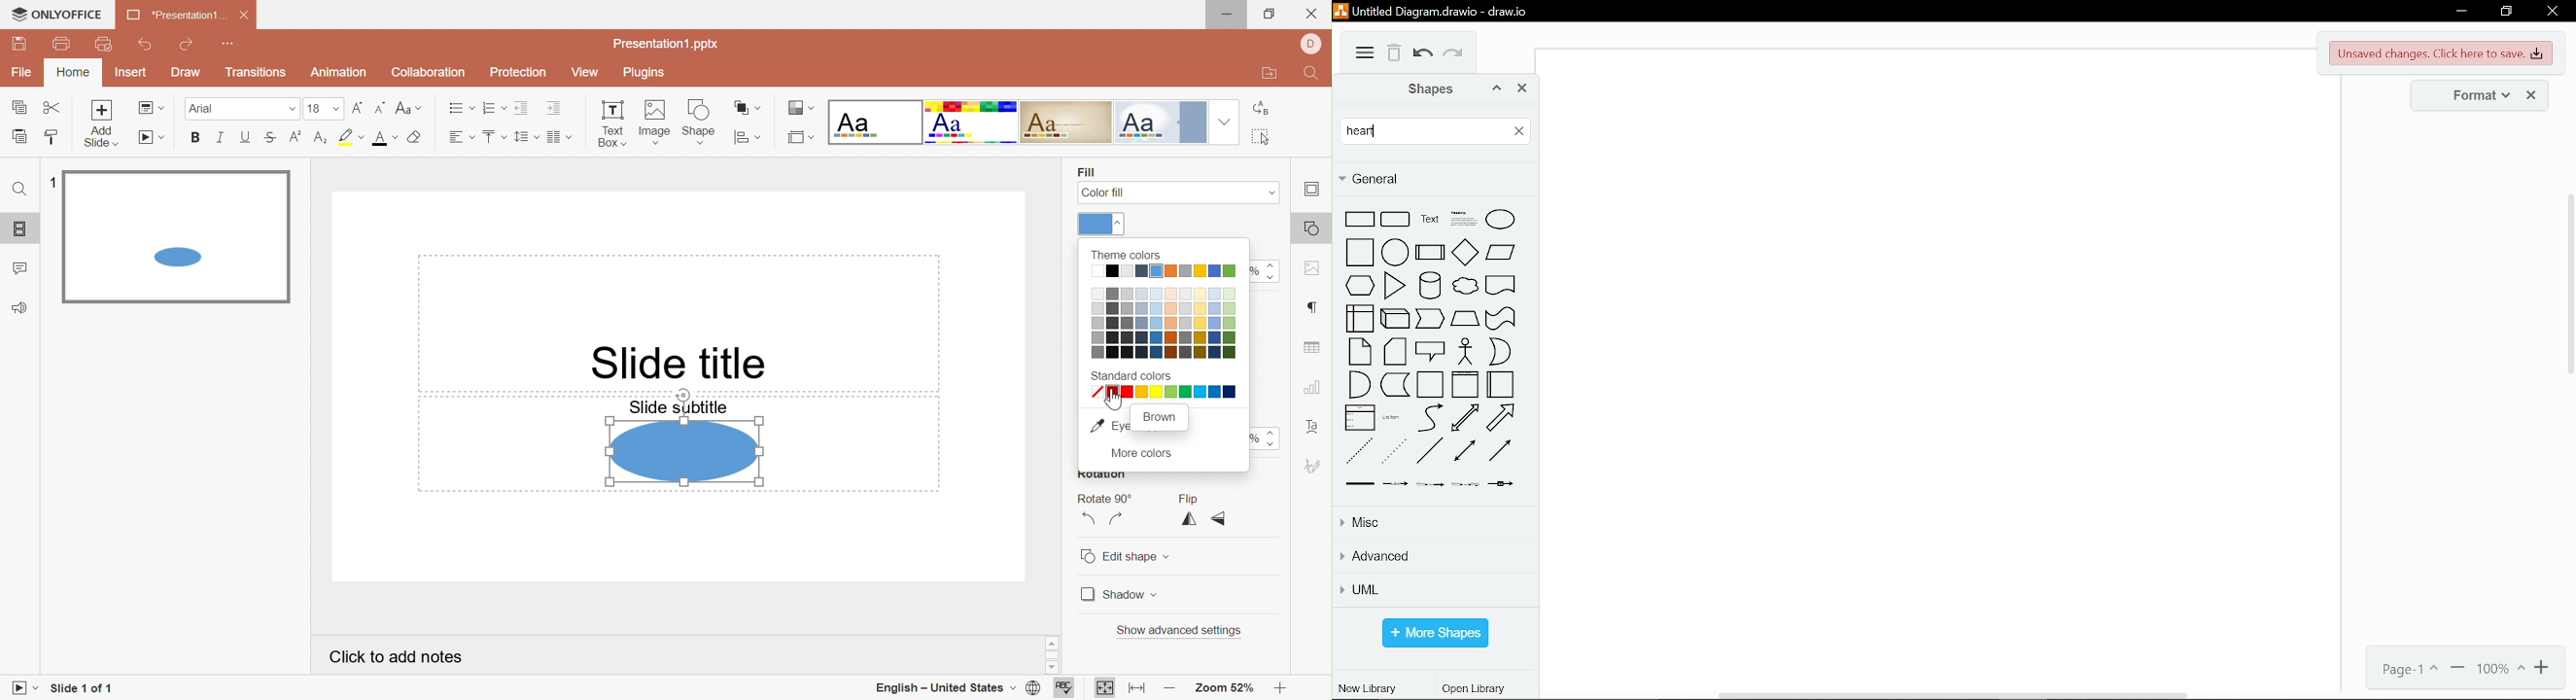 This screenshot has height=700, width=2576. Describe the element at coordinates (699, 122) in the screenshot. I see `Shape` at that location.